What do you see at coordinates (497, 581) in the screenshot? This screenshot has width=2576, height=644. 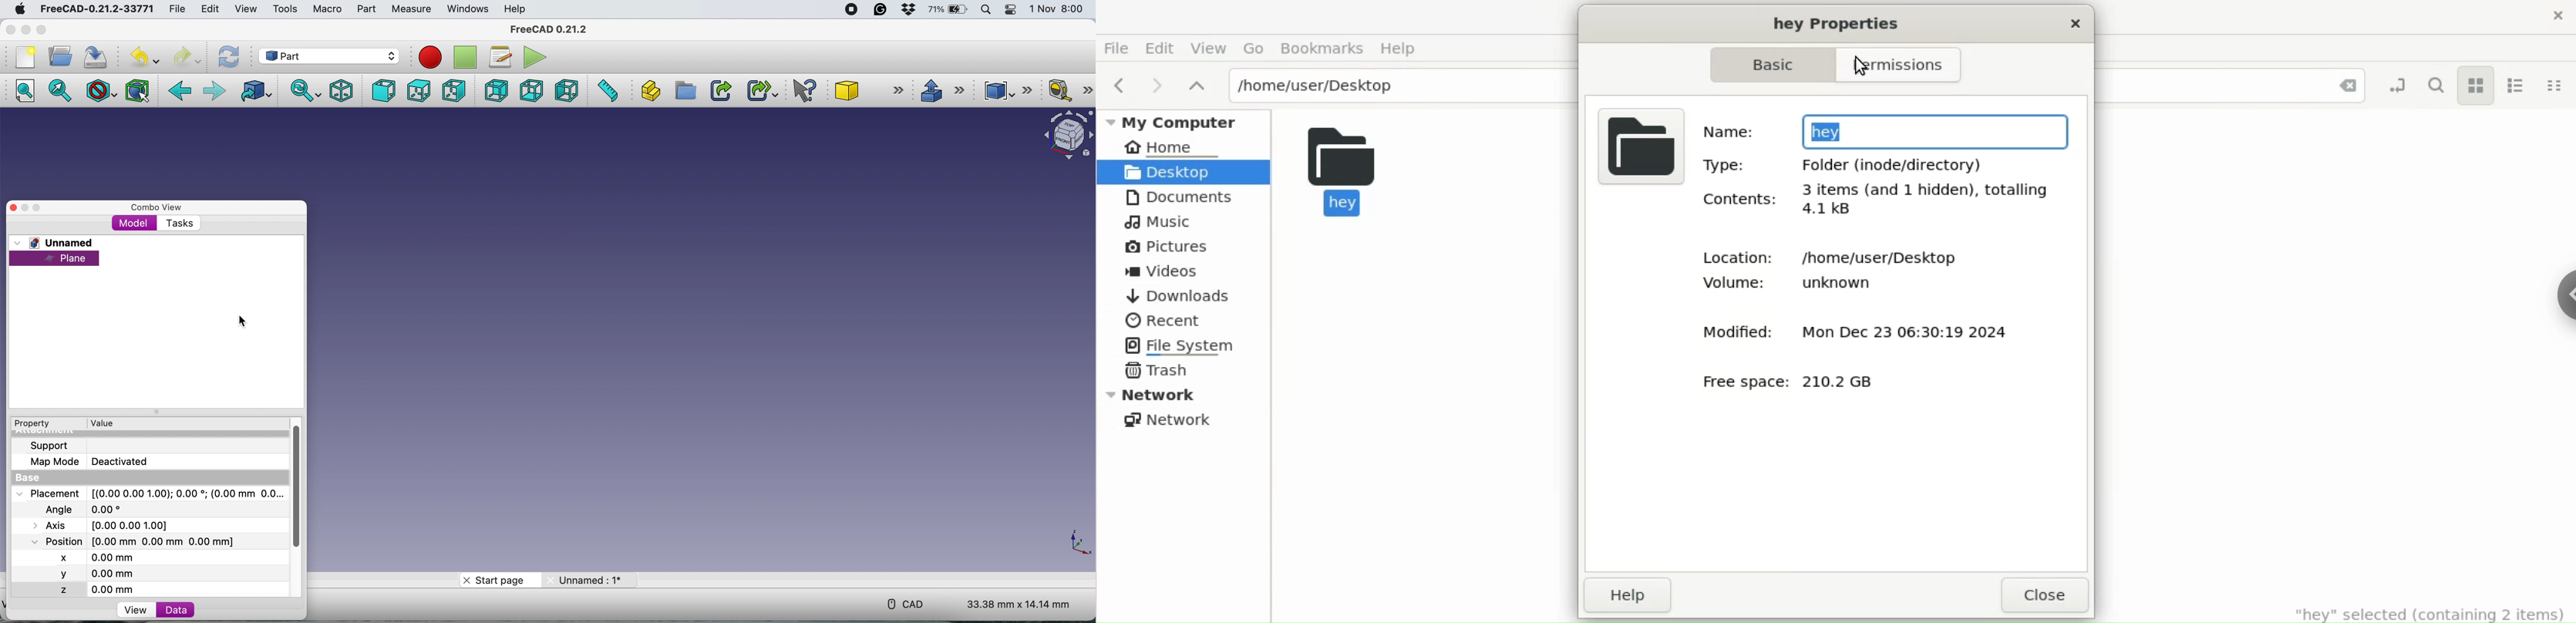 I see `start page` at bounding box center [497, 581].